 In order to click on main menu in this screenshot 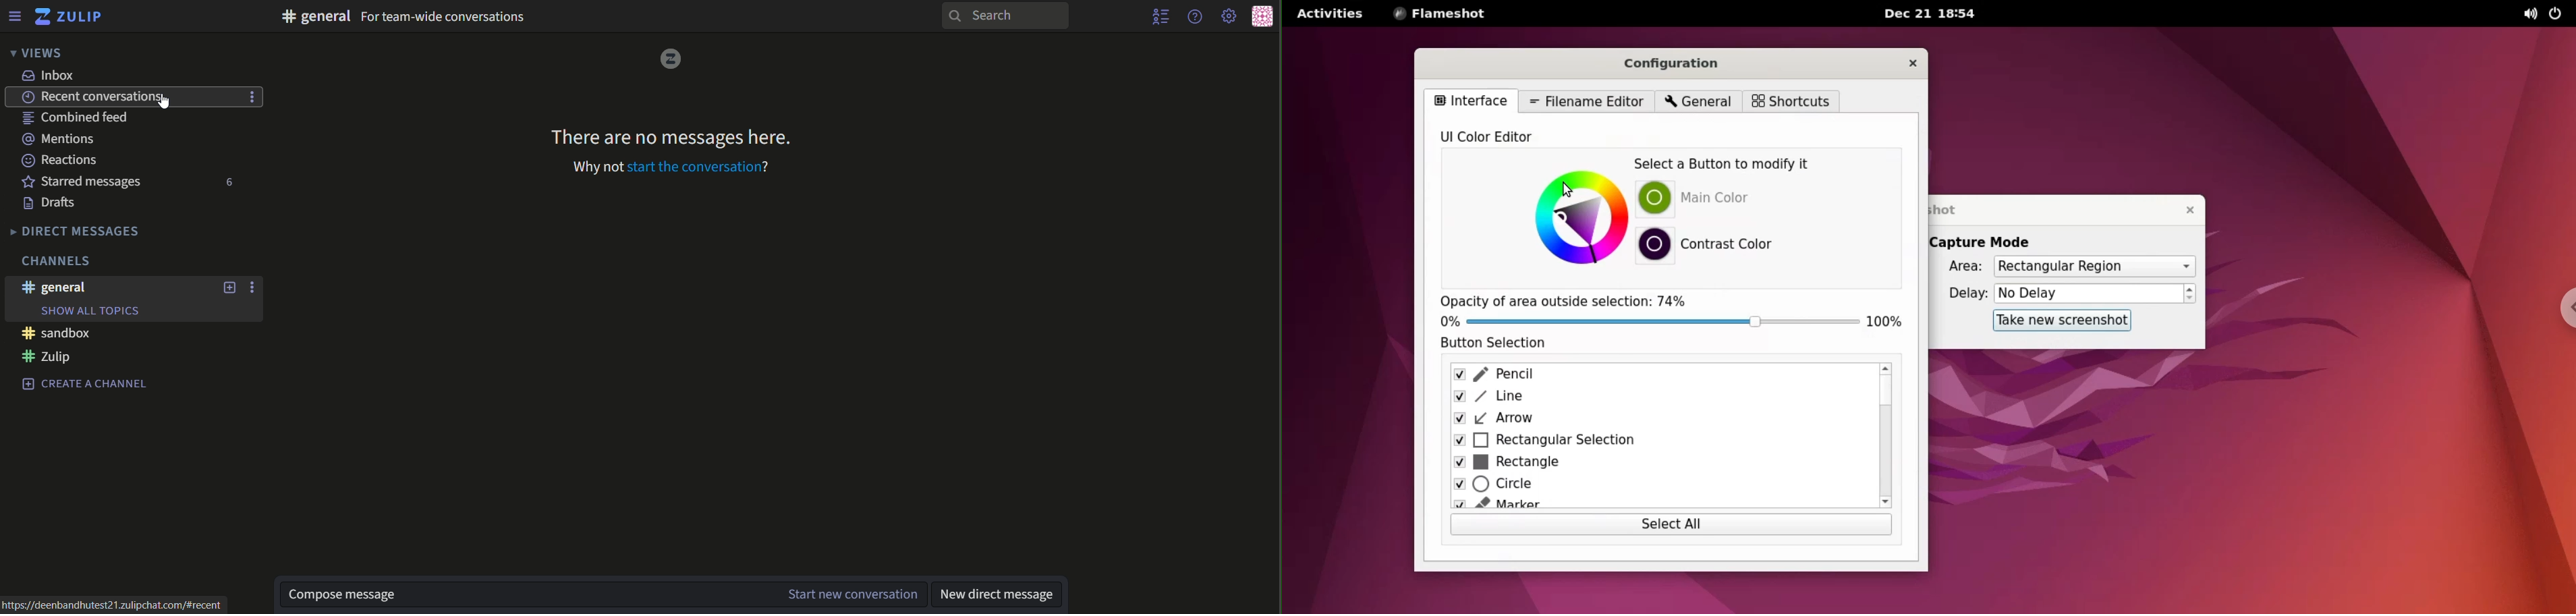, I will do `click(1230, 17)`.